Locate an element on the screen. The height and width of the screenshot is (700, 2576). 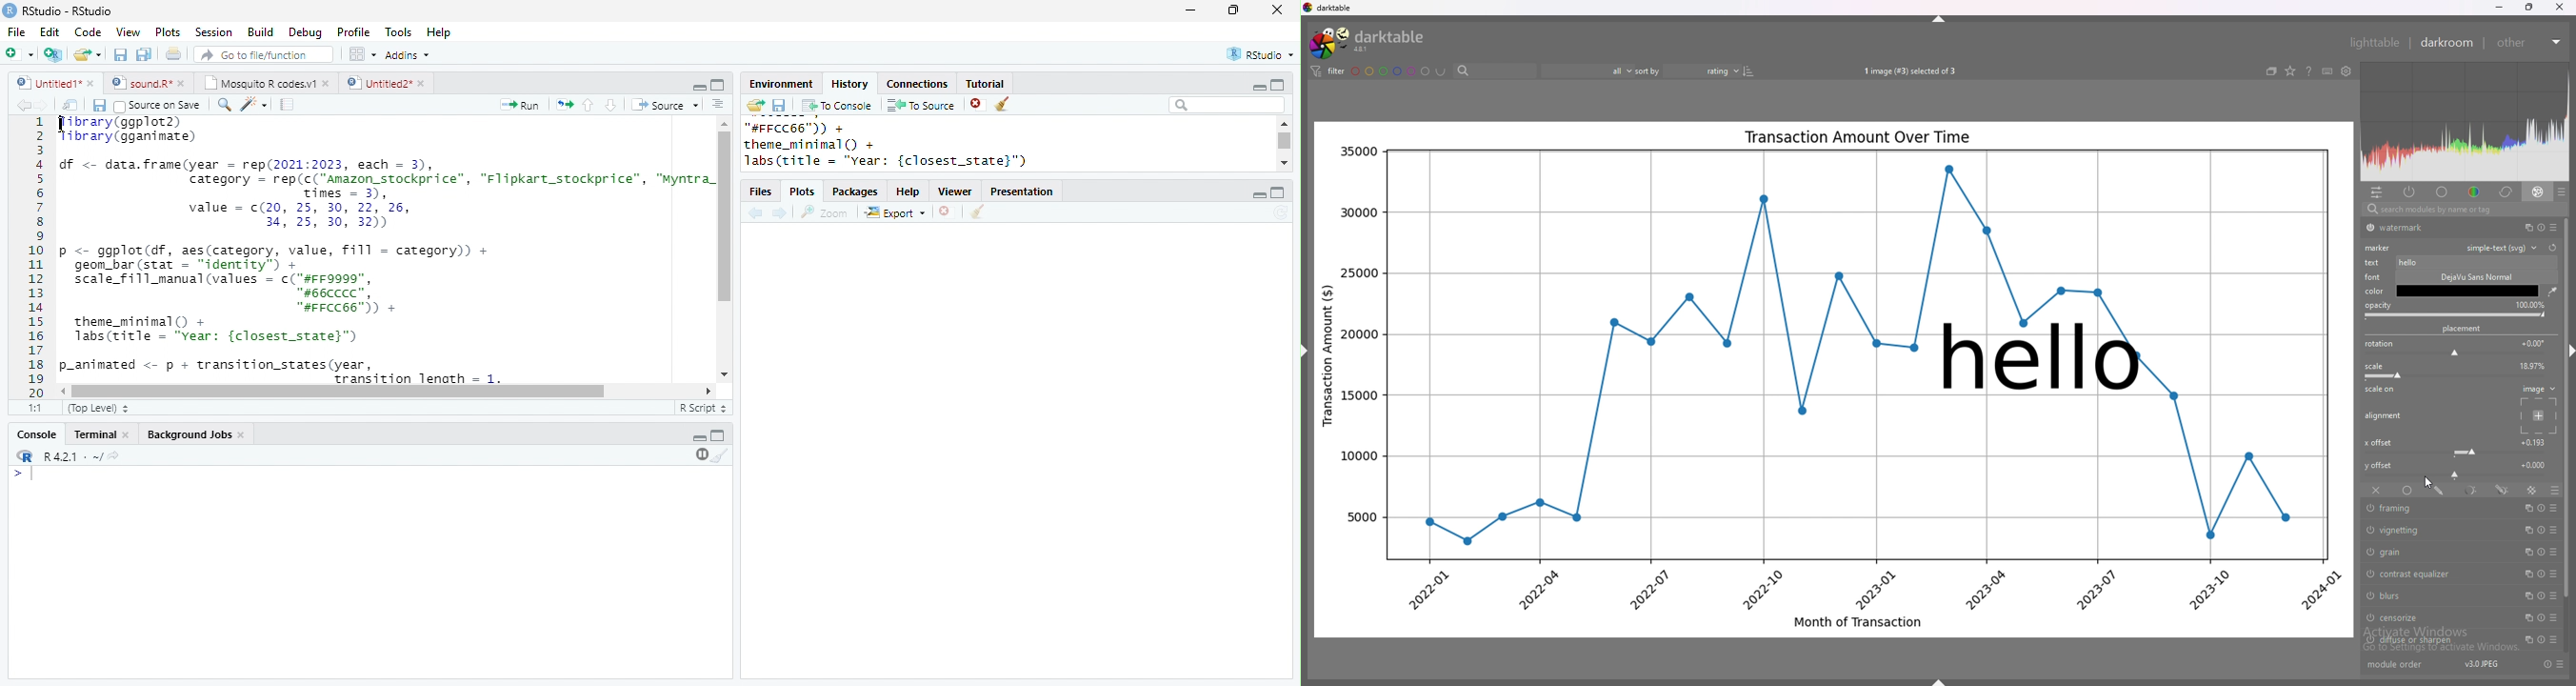
help is located at coordinates (2310, 72).